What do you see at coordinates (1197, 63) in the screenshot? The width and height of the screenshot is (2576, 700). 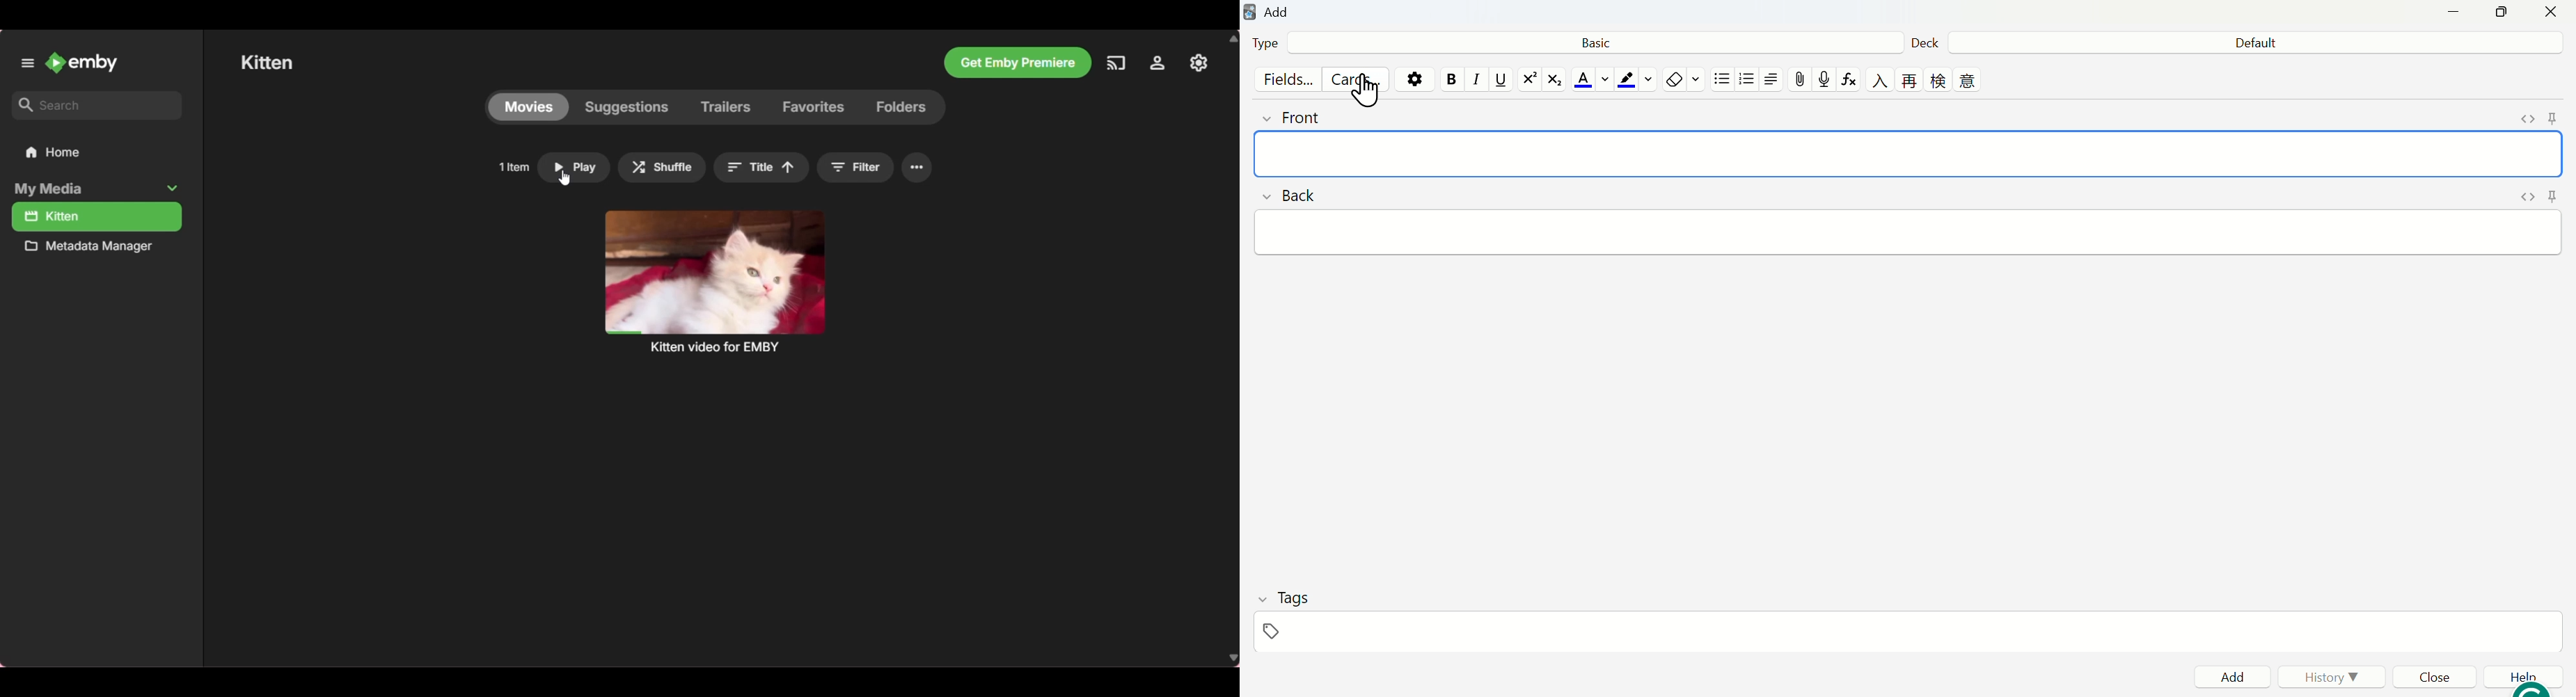 I see `Manage Emby server` at bounding box center [1197, 63].